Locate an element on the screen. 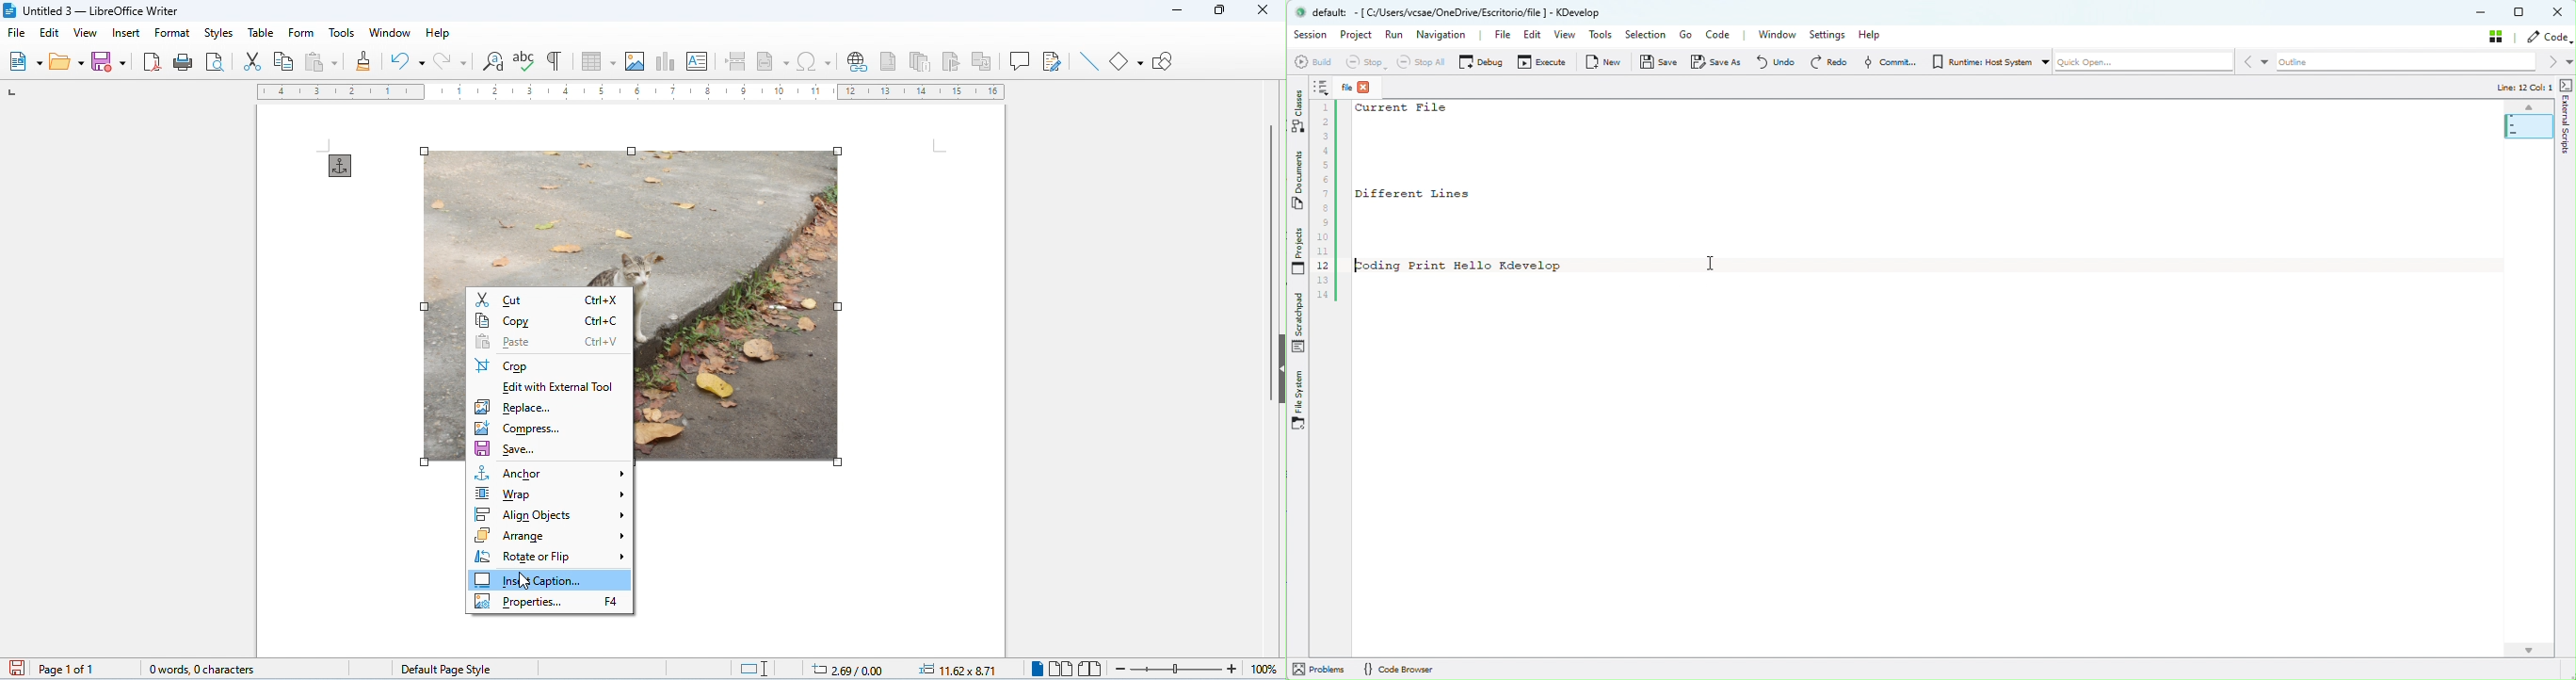 The height and width of the screenshot is (700, 2576). multi view is located at coordinates (1061, 669).